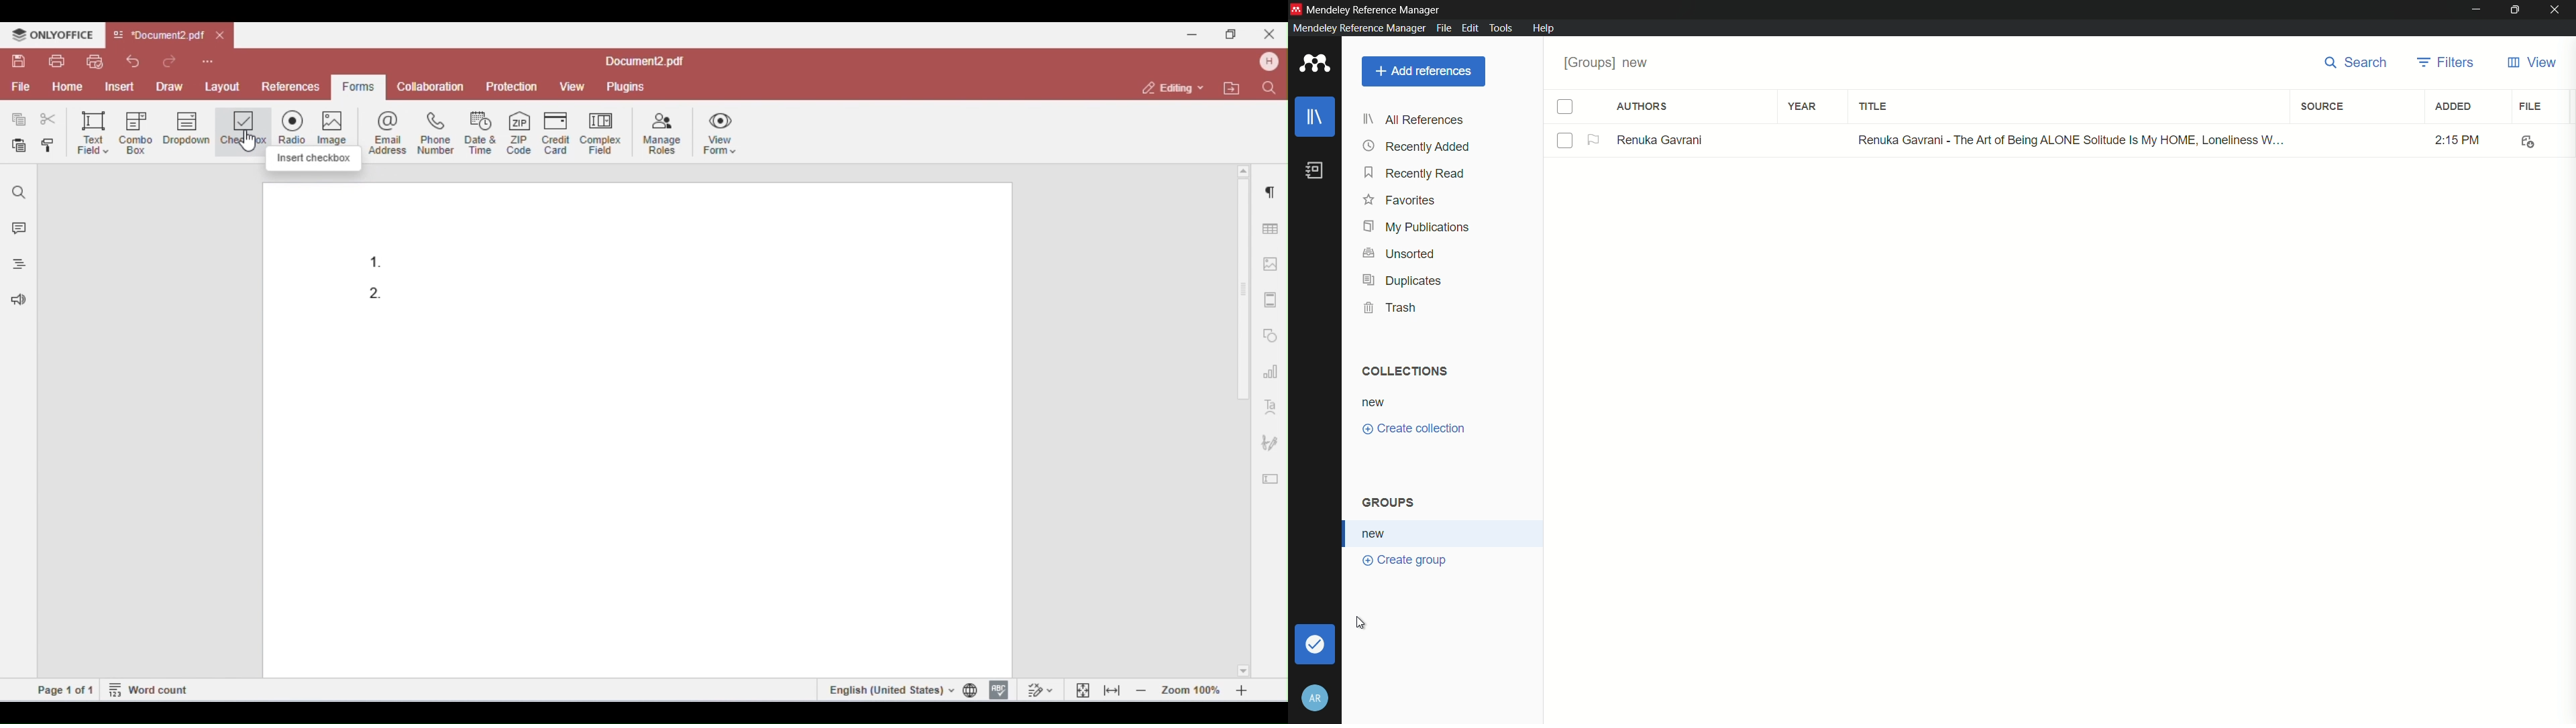 Image resolution: width=2576 pixels, height=728 pixels. What do you see at coordinates (1416, 227) in the screenshot?
I see `my publications` at bounding box center [1416, 227].